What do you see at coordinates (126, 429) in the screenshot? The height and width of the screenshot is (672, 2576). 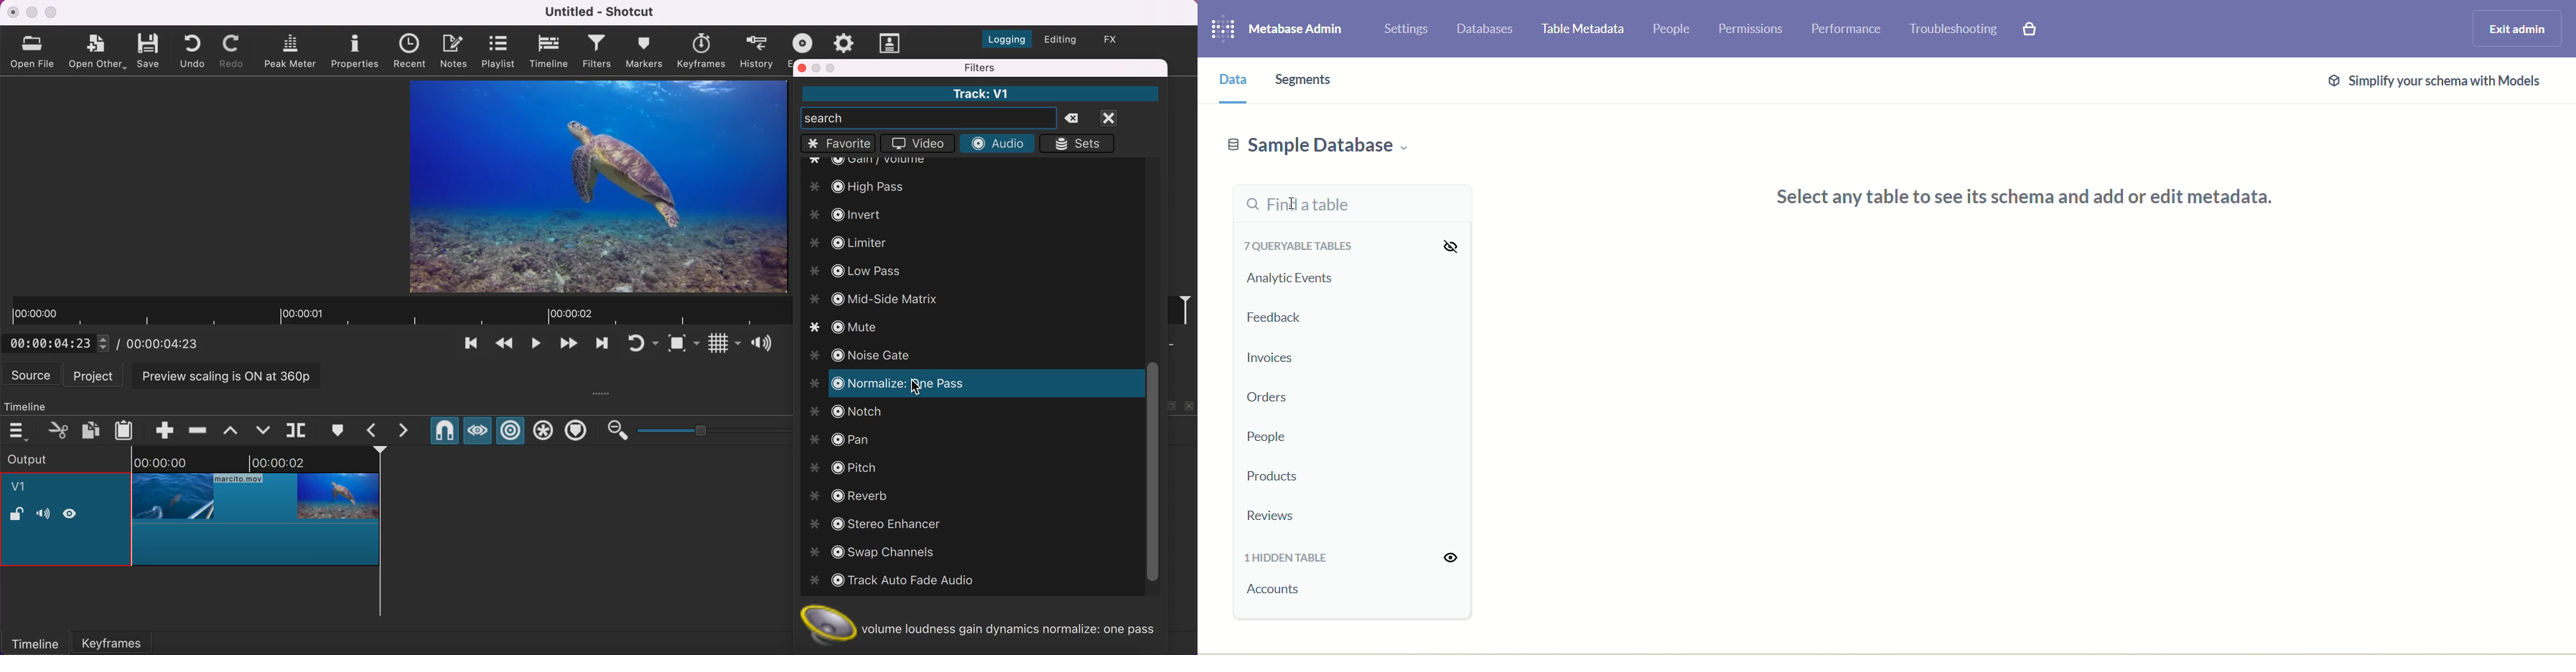 I see `paste` at bounding box center [126, 429].